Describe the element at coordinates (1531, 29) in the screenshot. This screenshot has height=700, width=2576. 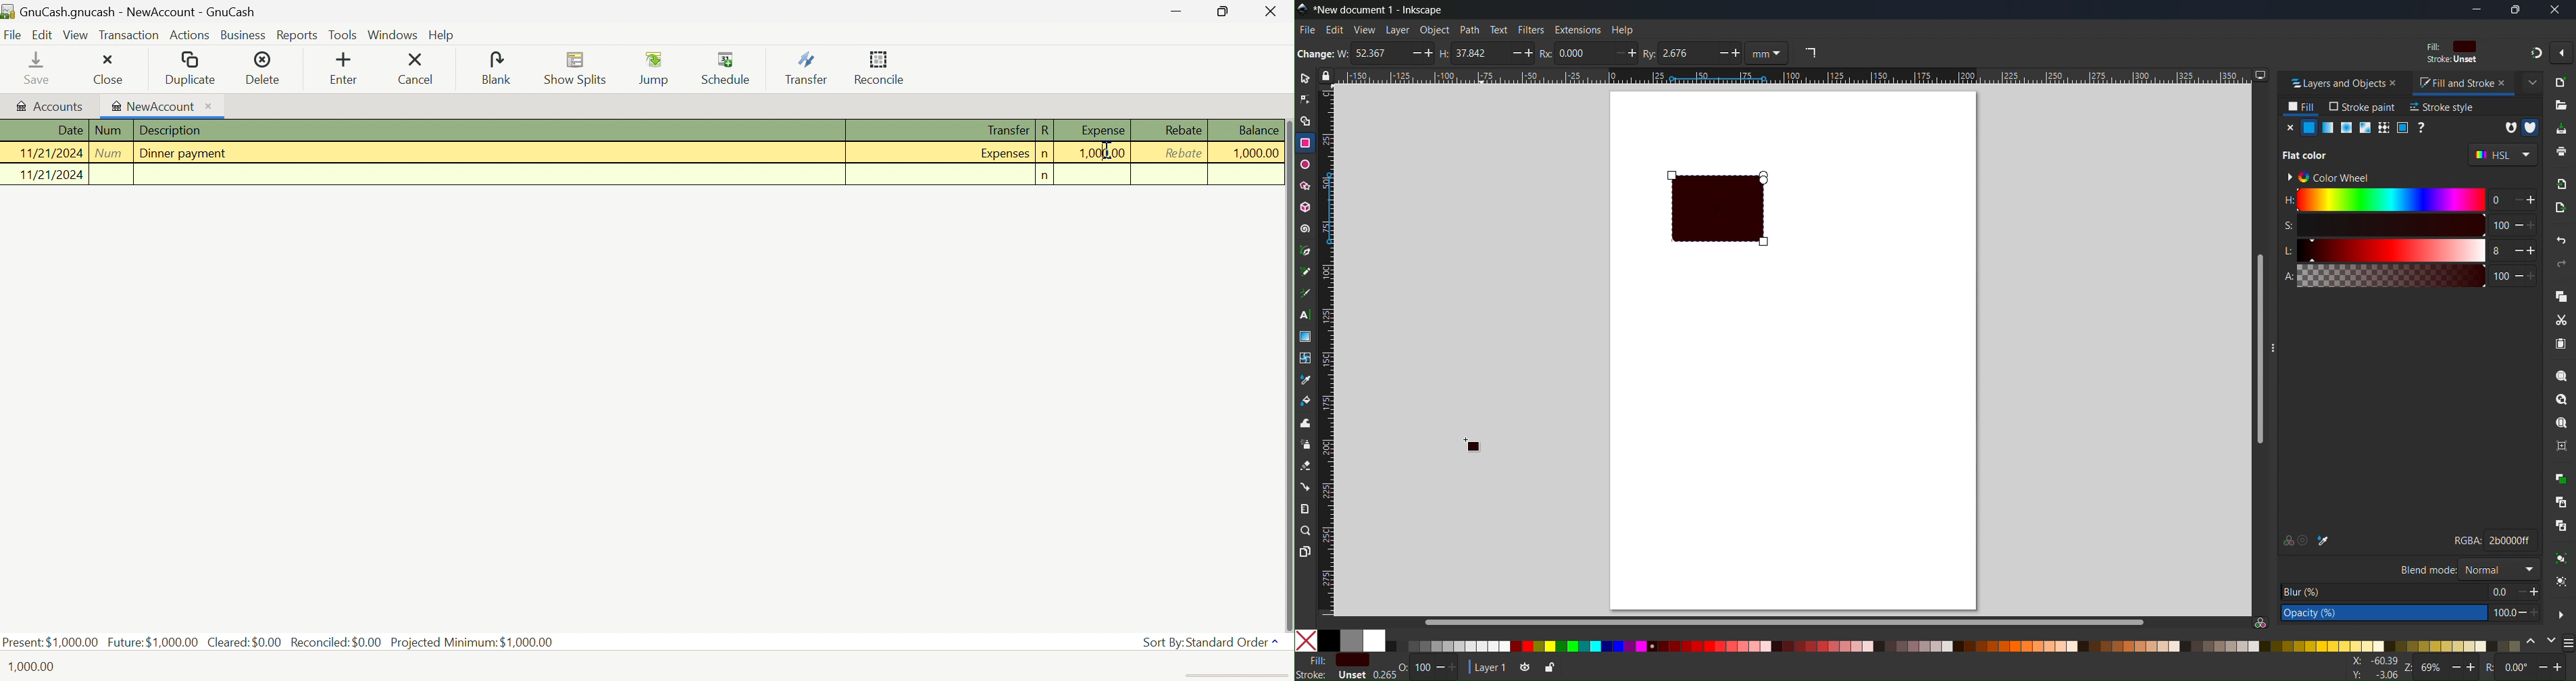
I see `Filters` at that location.